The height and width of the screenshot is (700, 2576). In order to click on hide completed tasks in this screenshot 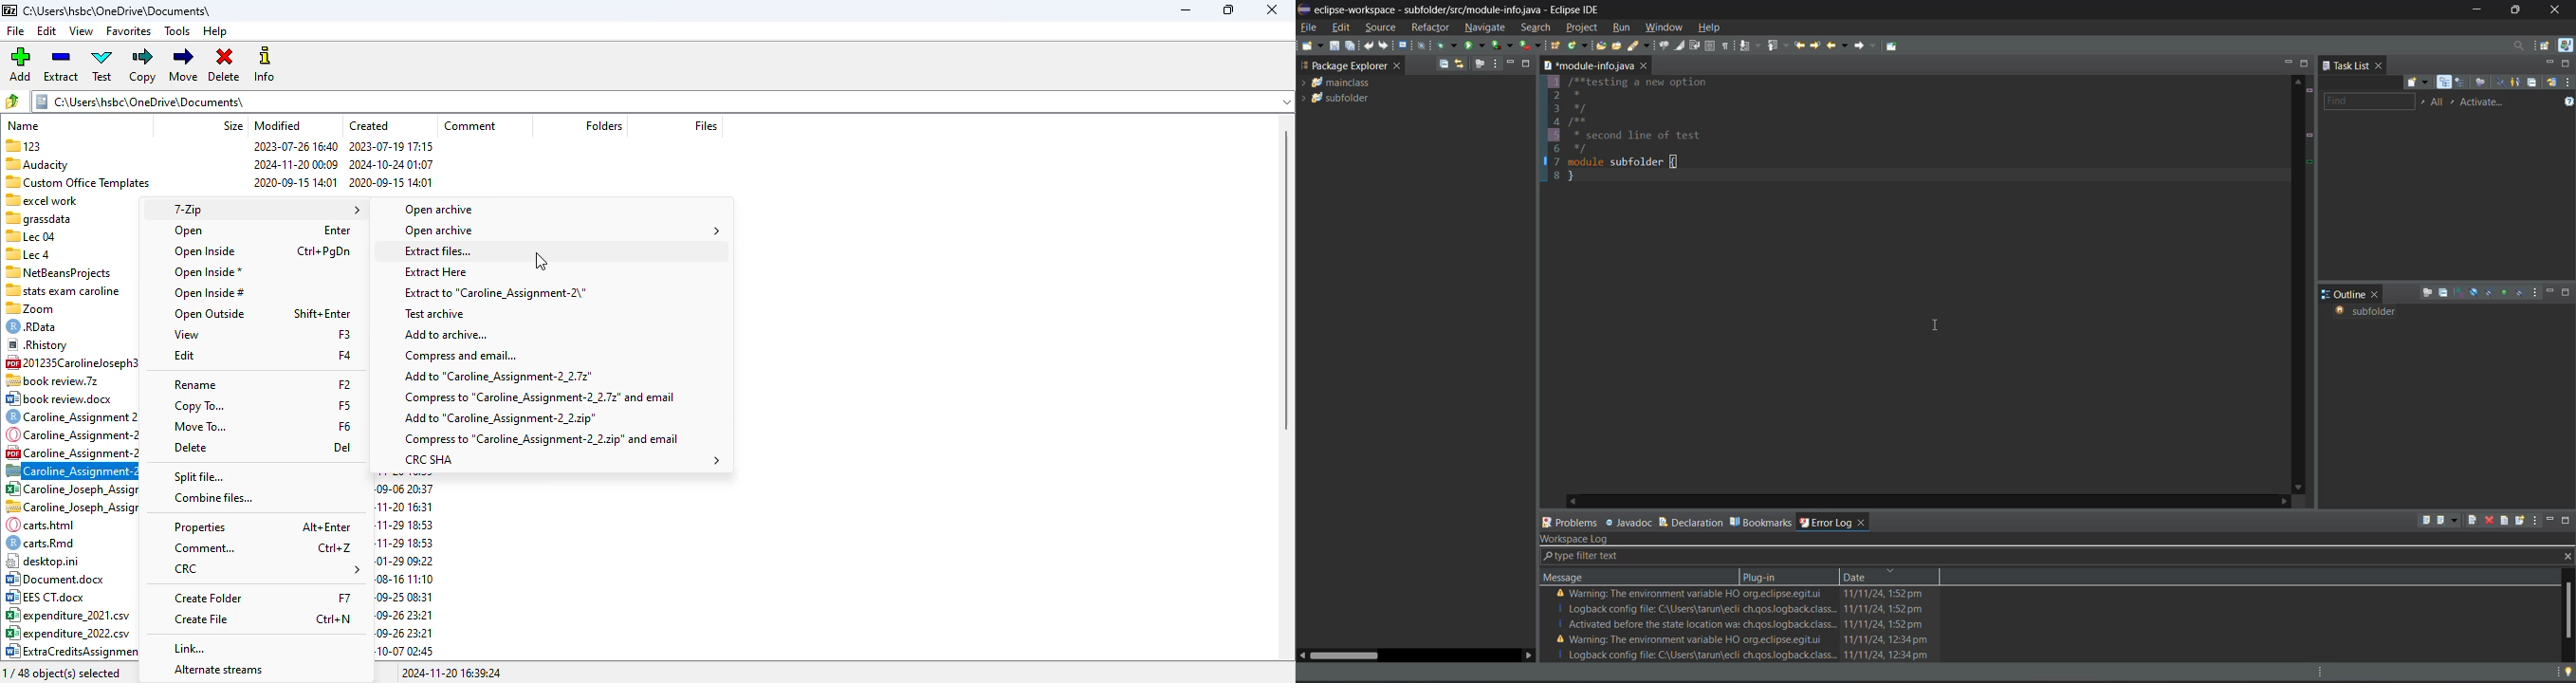, I will do `click(2502, 83)`.